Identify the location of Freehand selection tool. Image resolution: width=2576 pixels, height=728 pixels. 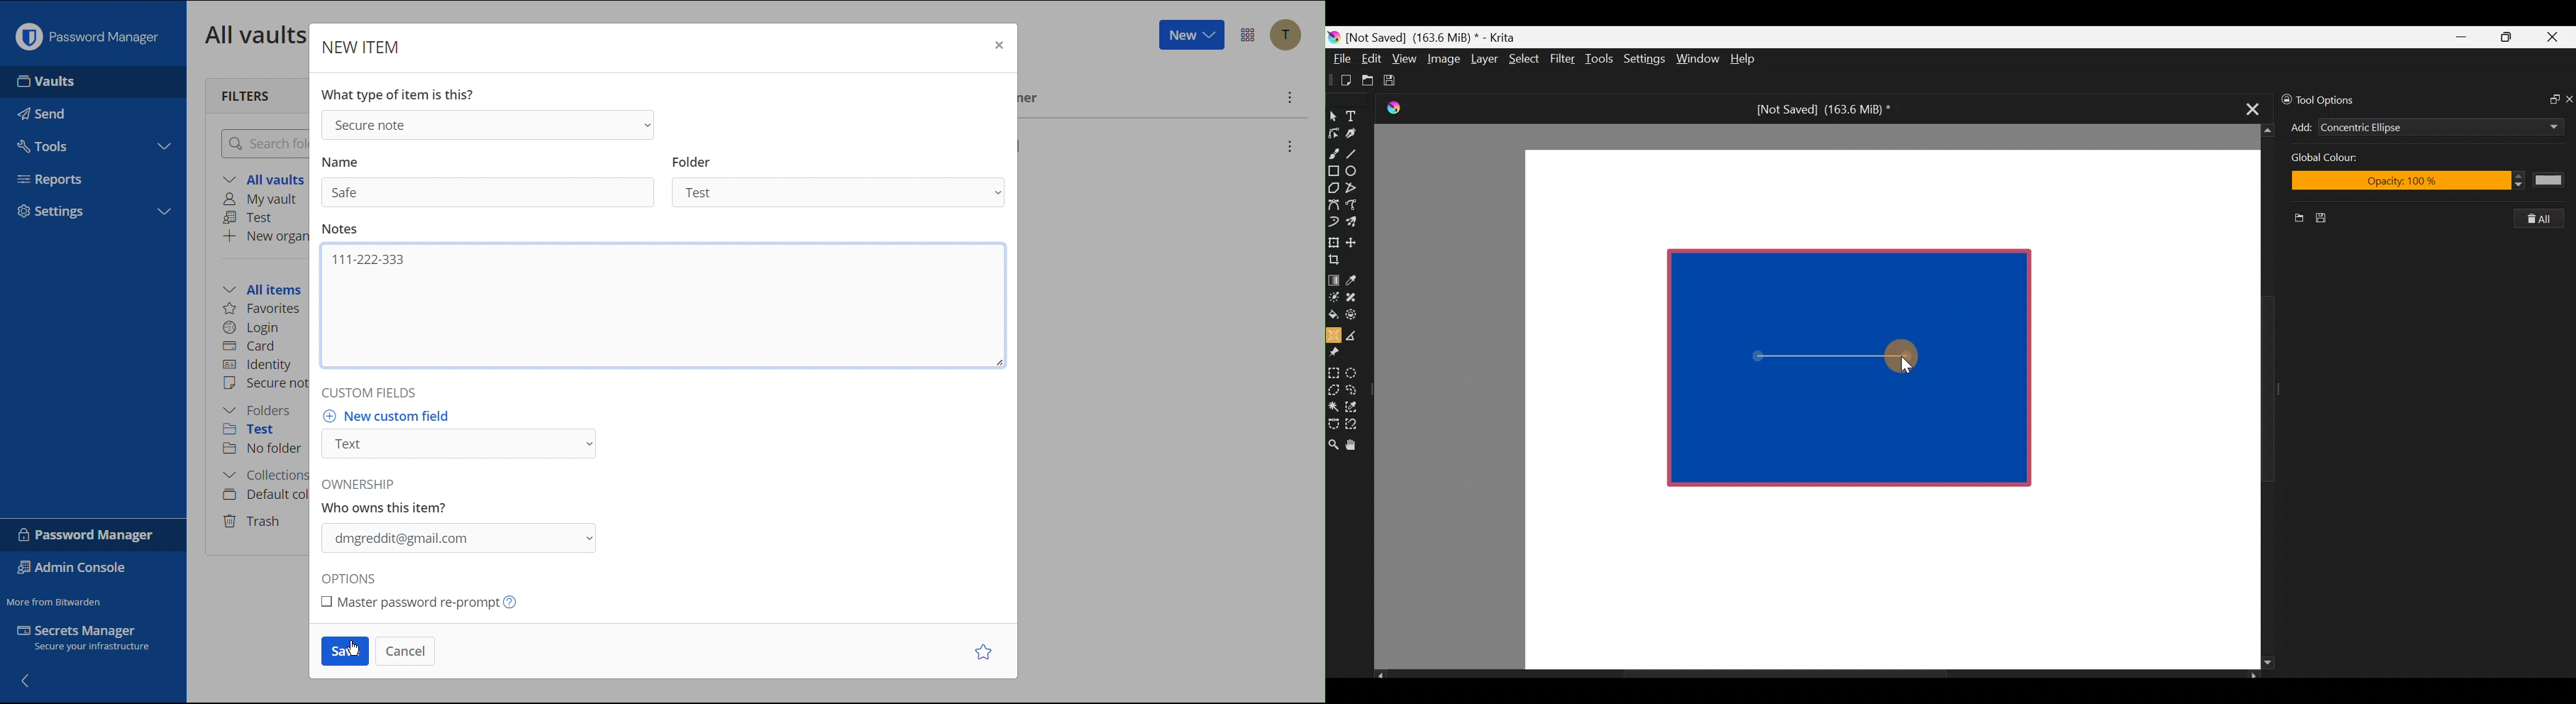
(1354, 389).